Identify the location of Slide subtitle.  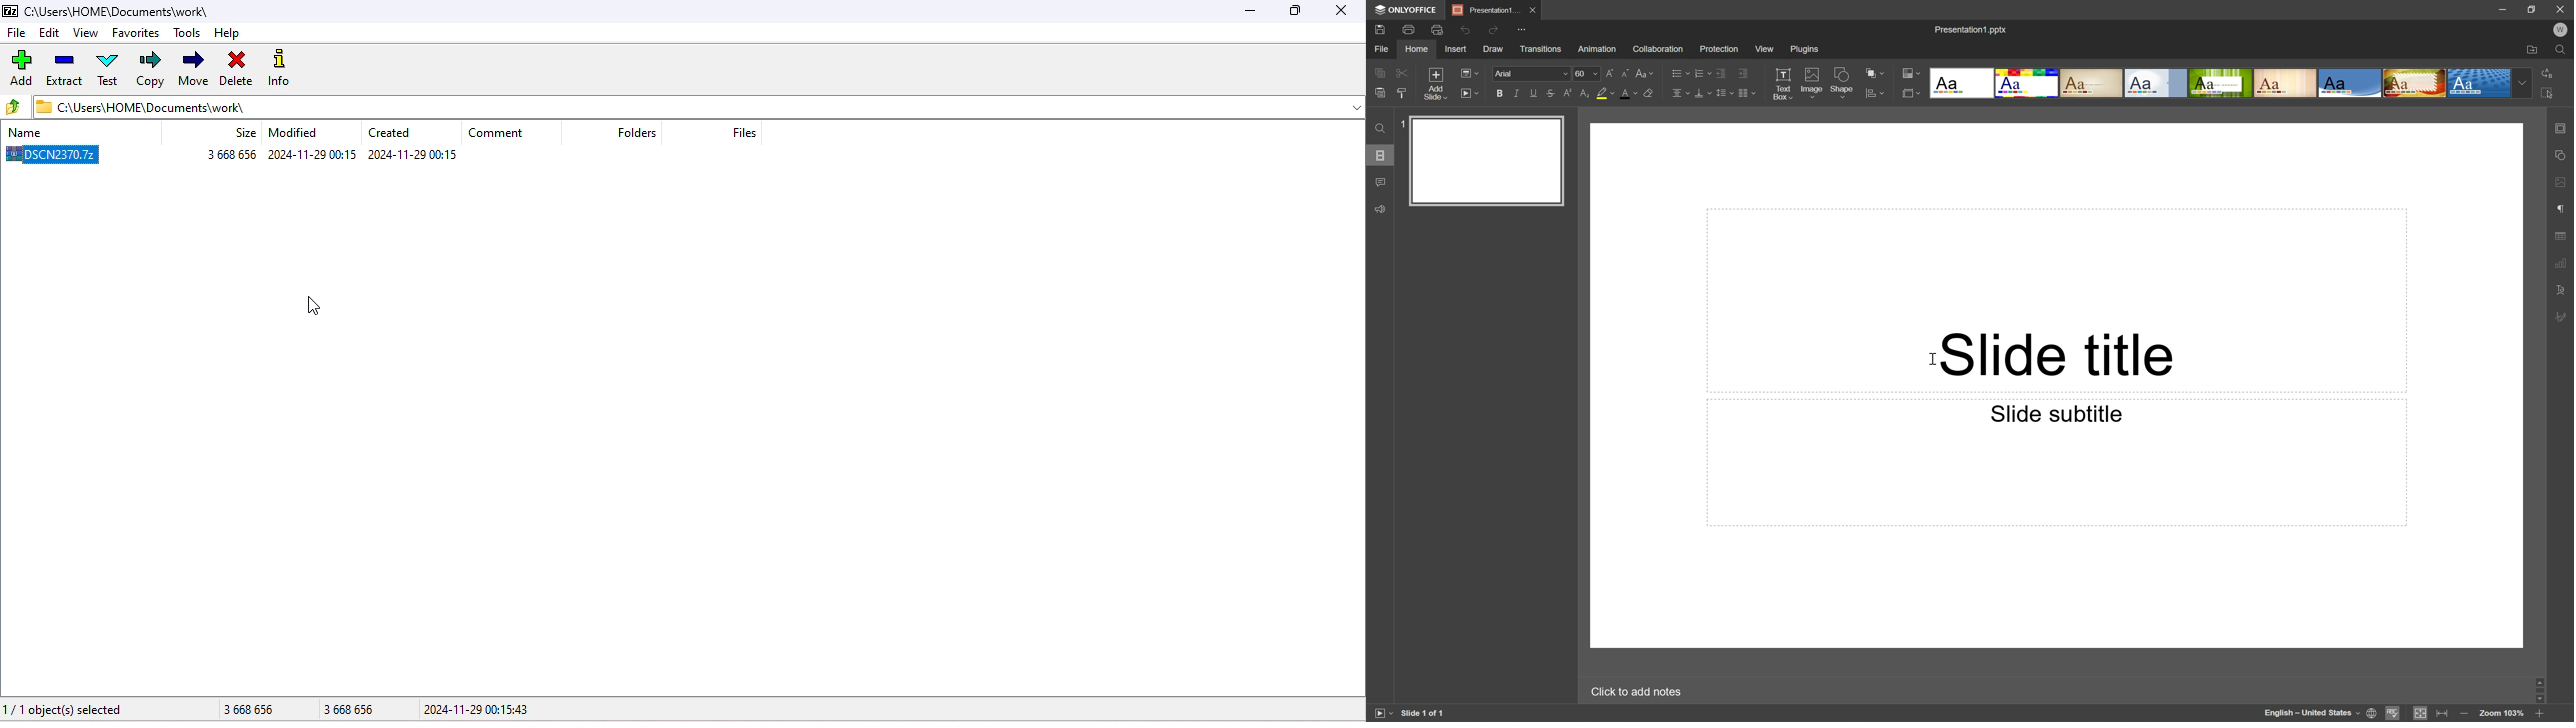
(2057, 413).